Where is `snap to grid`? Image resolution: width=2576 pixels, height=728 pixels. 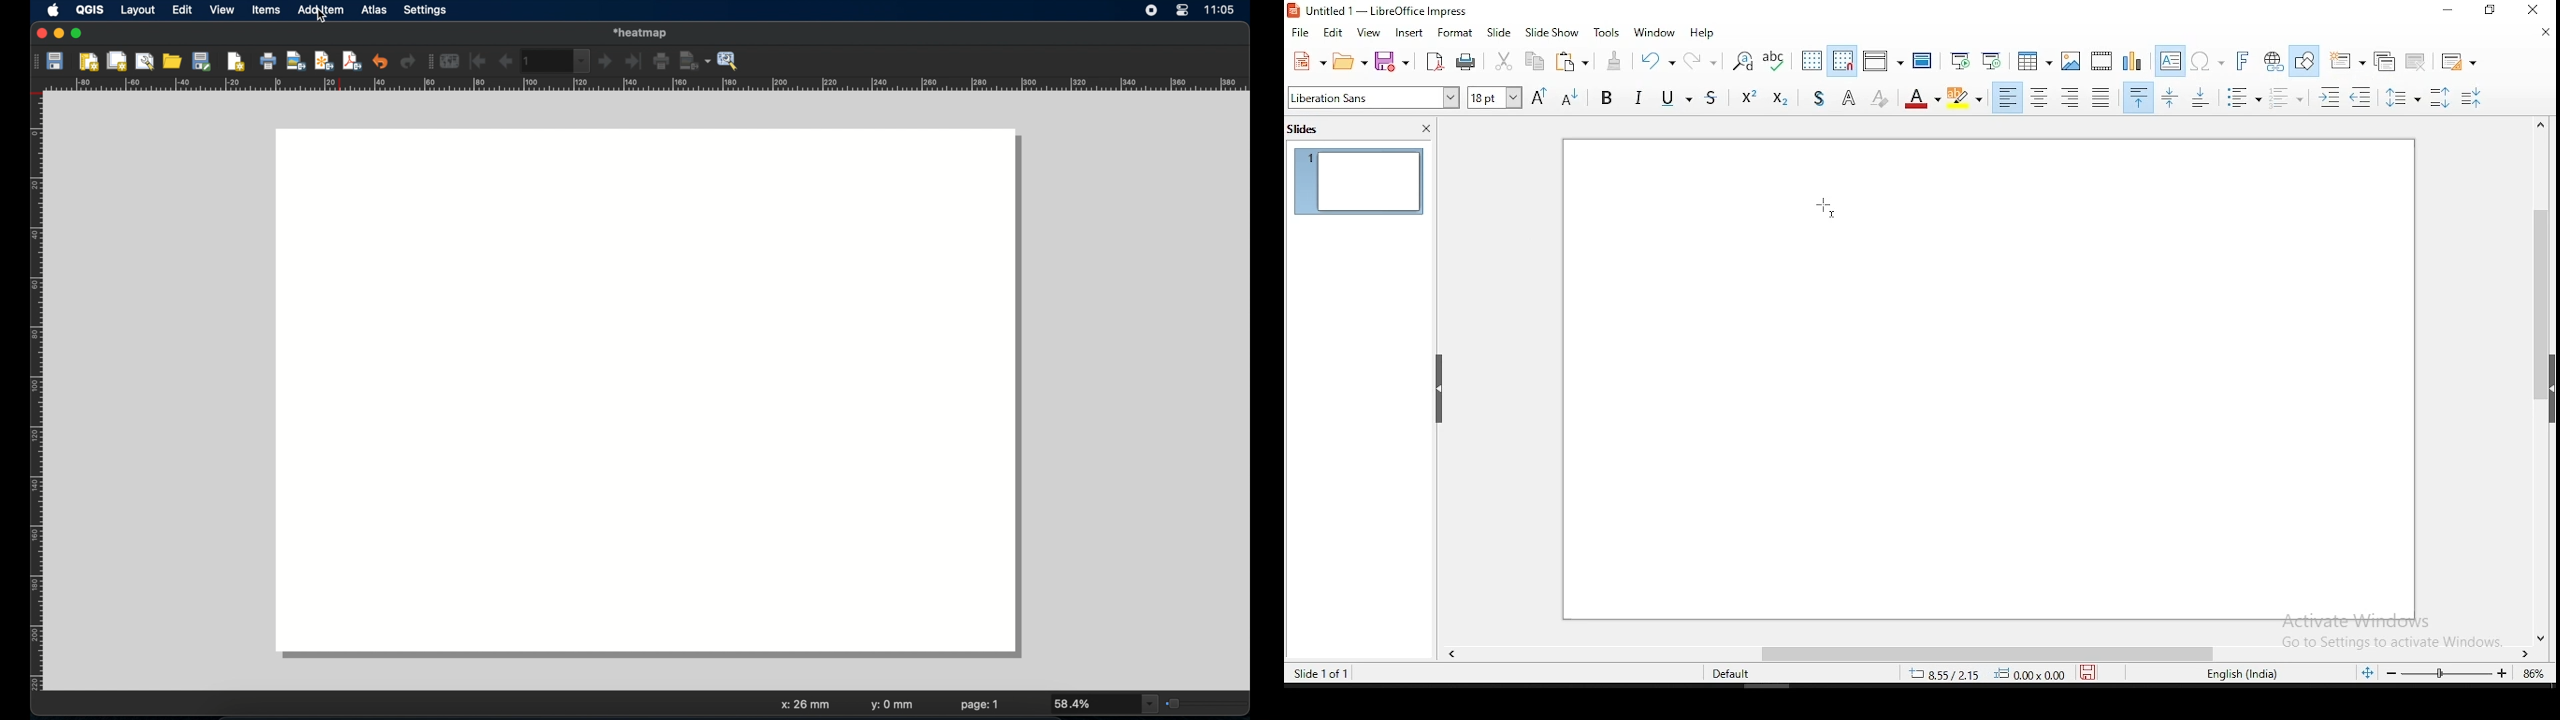
snap to grid is located at coordinates (1842, 61).